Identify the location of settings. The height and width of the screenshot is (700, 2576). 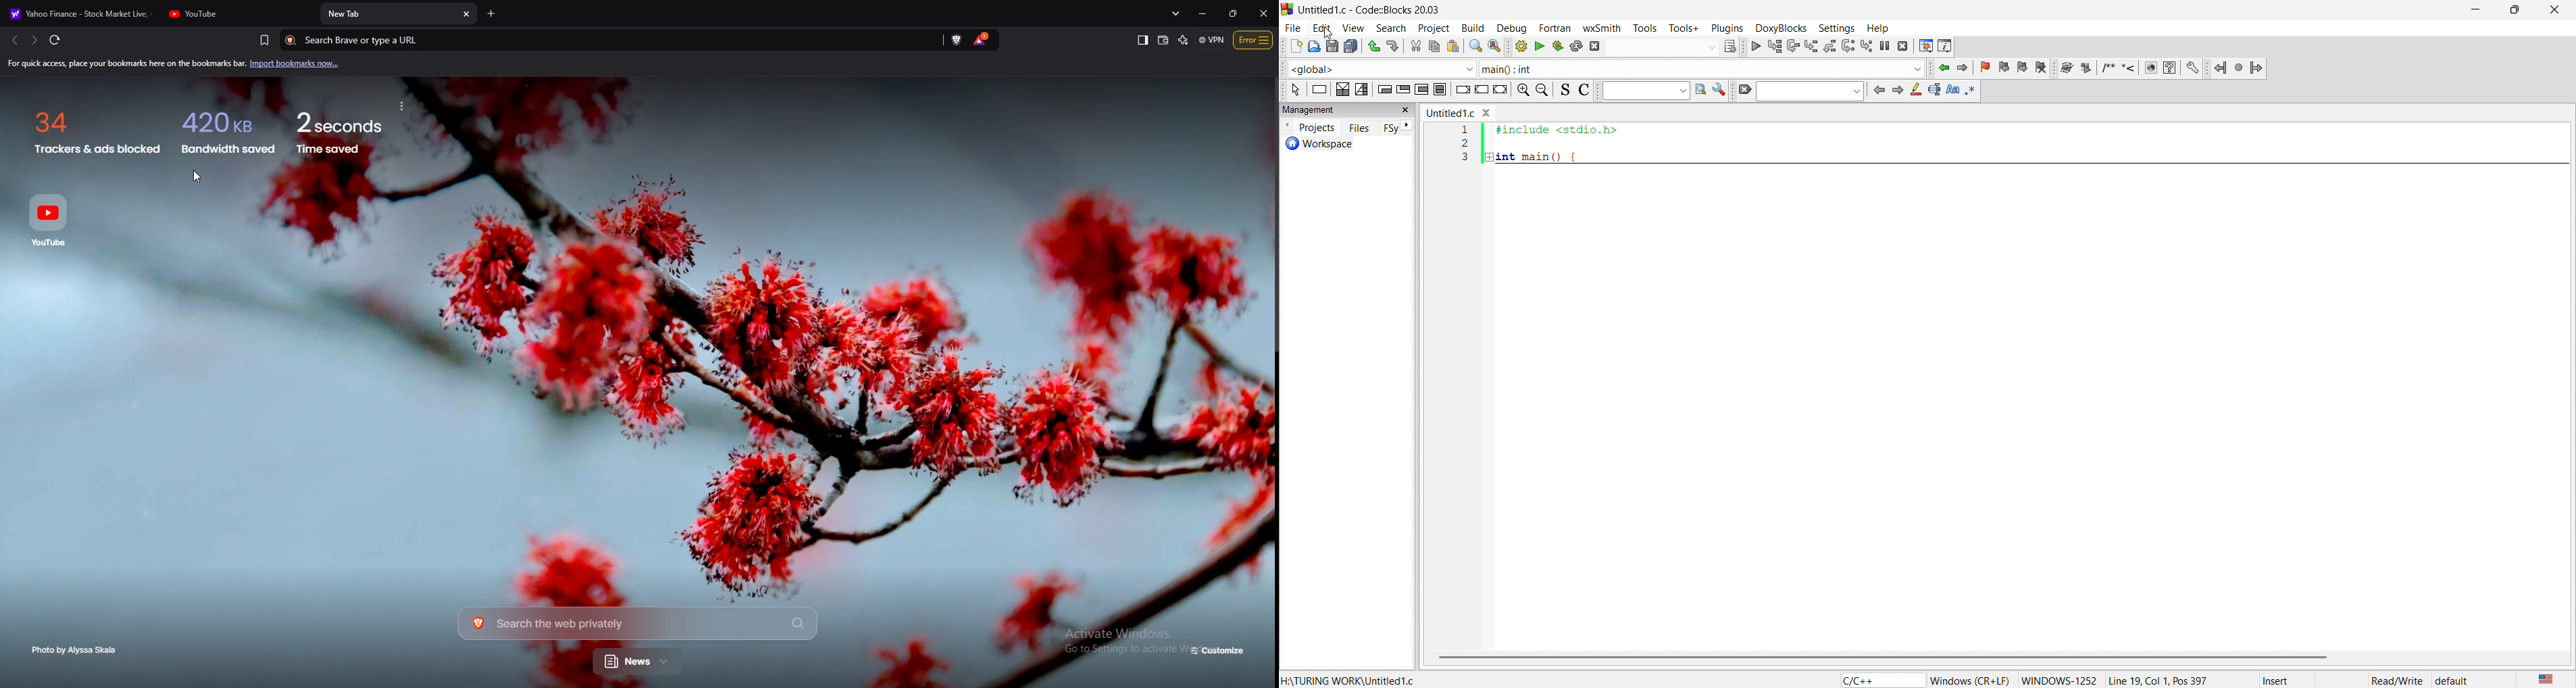
(1719, 91).